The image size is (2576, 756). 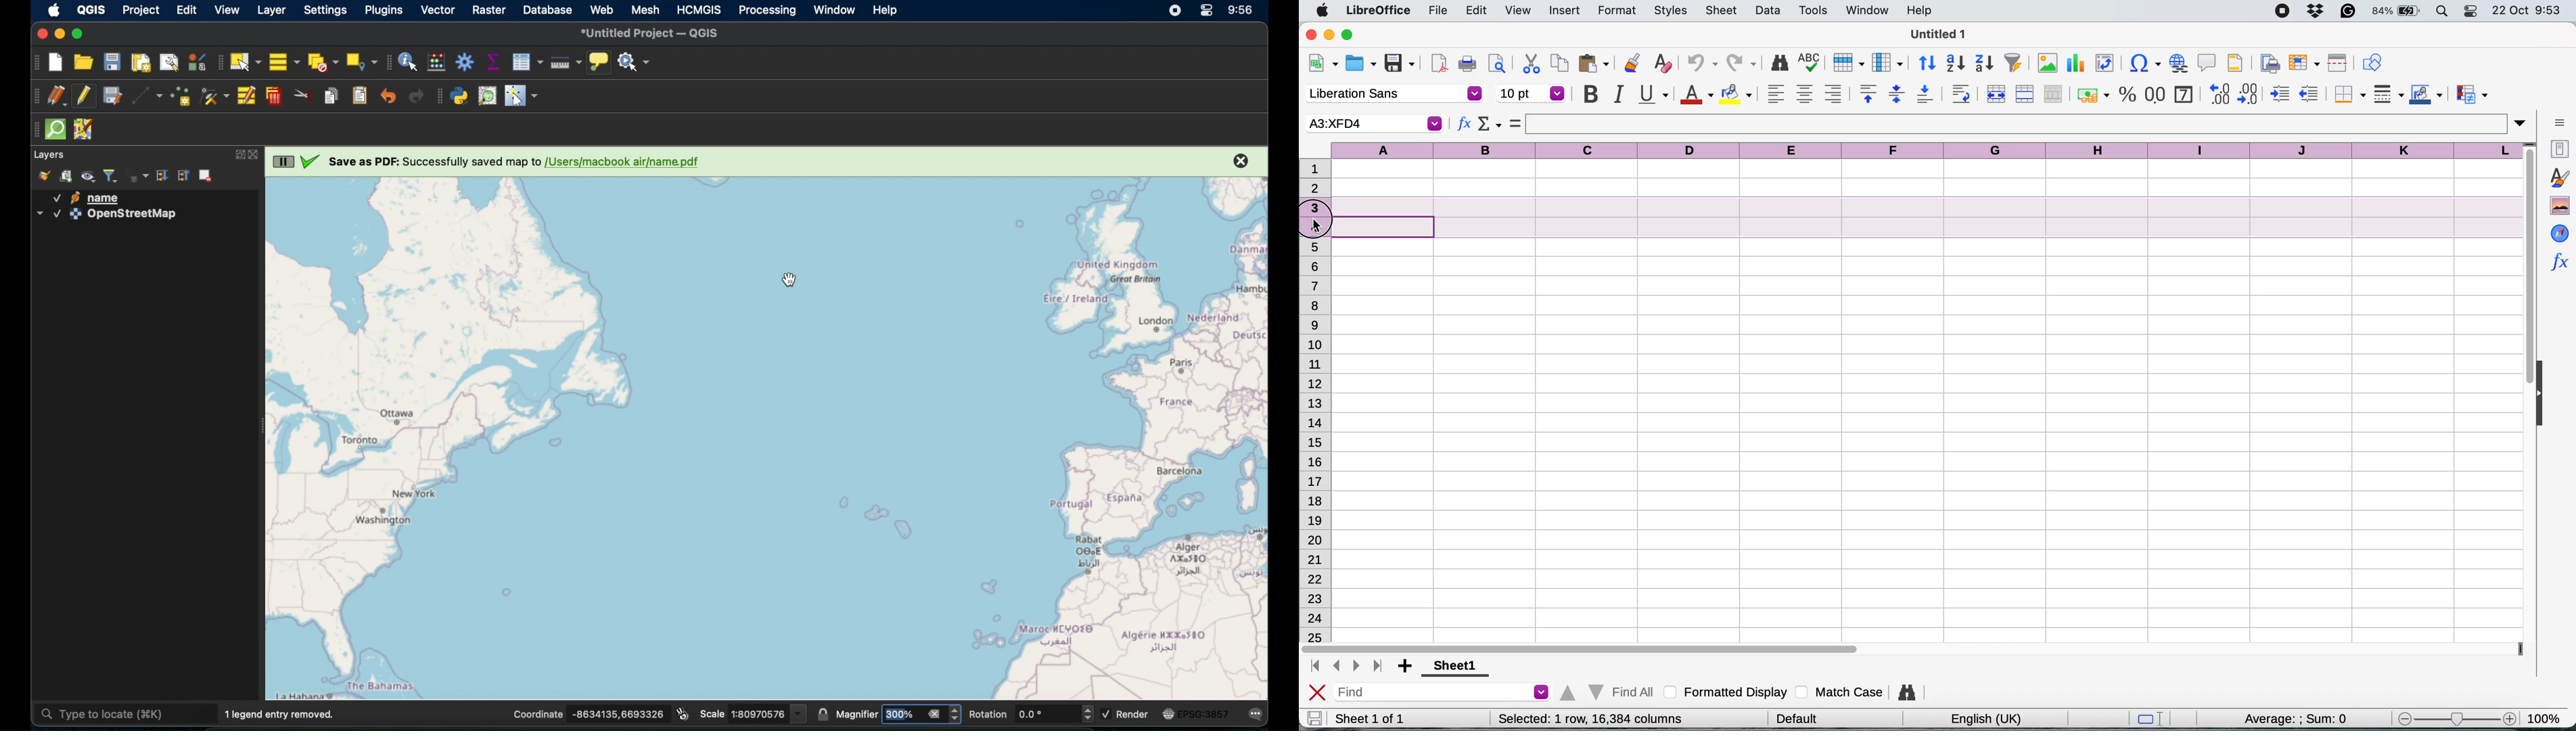 What do you see at coordinates (1407, 667) in the screenshot?
I see `add sheet` at bounding box center [1407, 667].